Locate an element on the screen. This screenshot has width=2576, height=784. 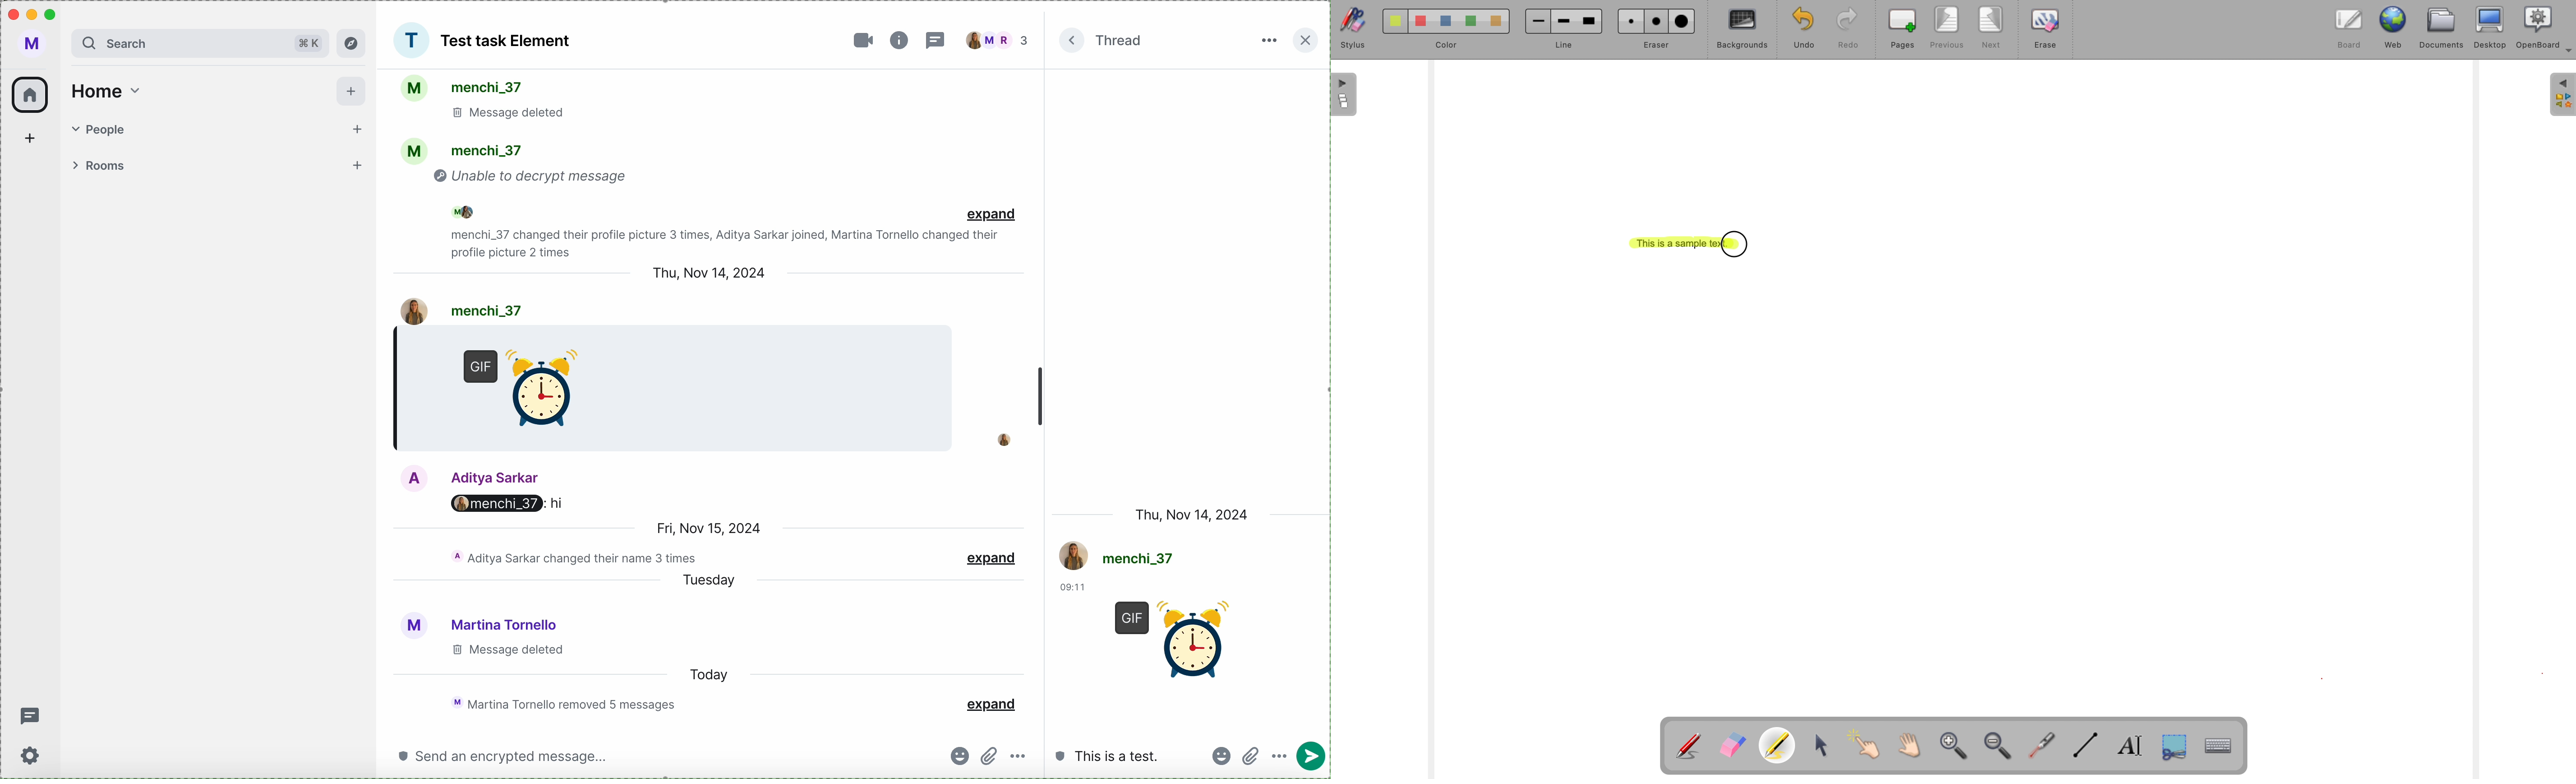
add is located at coordinates (34, 138).